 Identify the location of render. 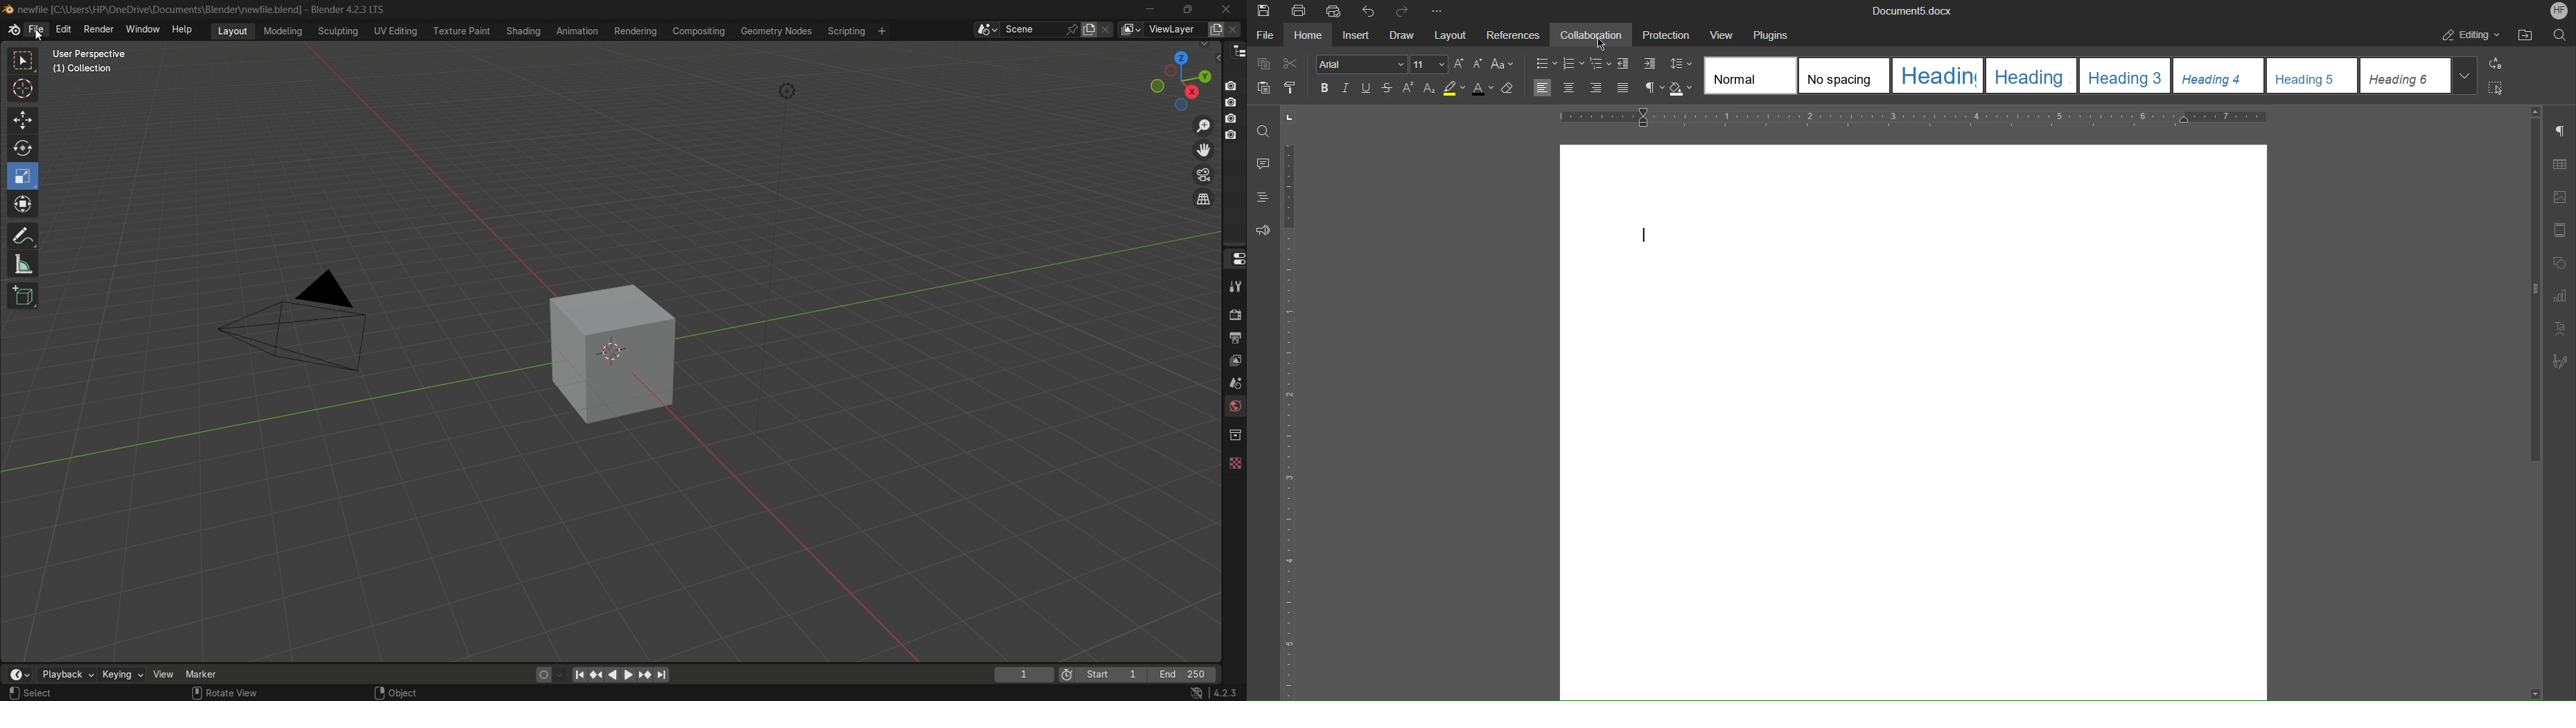
(1233, 313).